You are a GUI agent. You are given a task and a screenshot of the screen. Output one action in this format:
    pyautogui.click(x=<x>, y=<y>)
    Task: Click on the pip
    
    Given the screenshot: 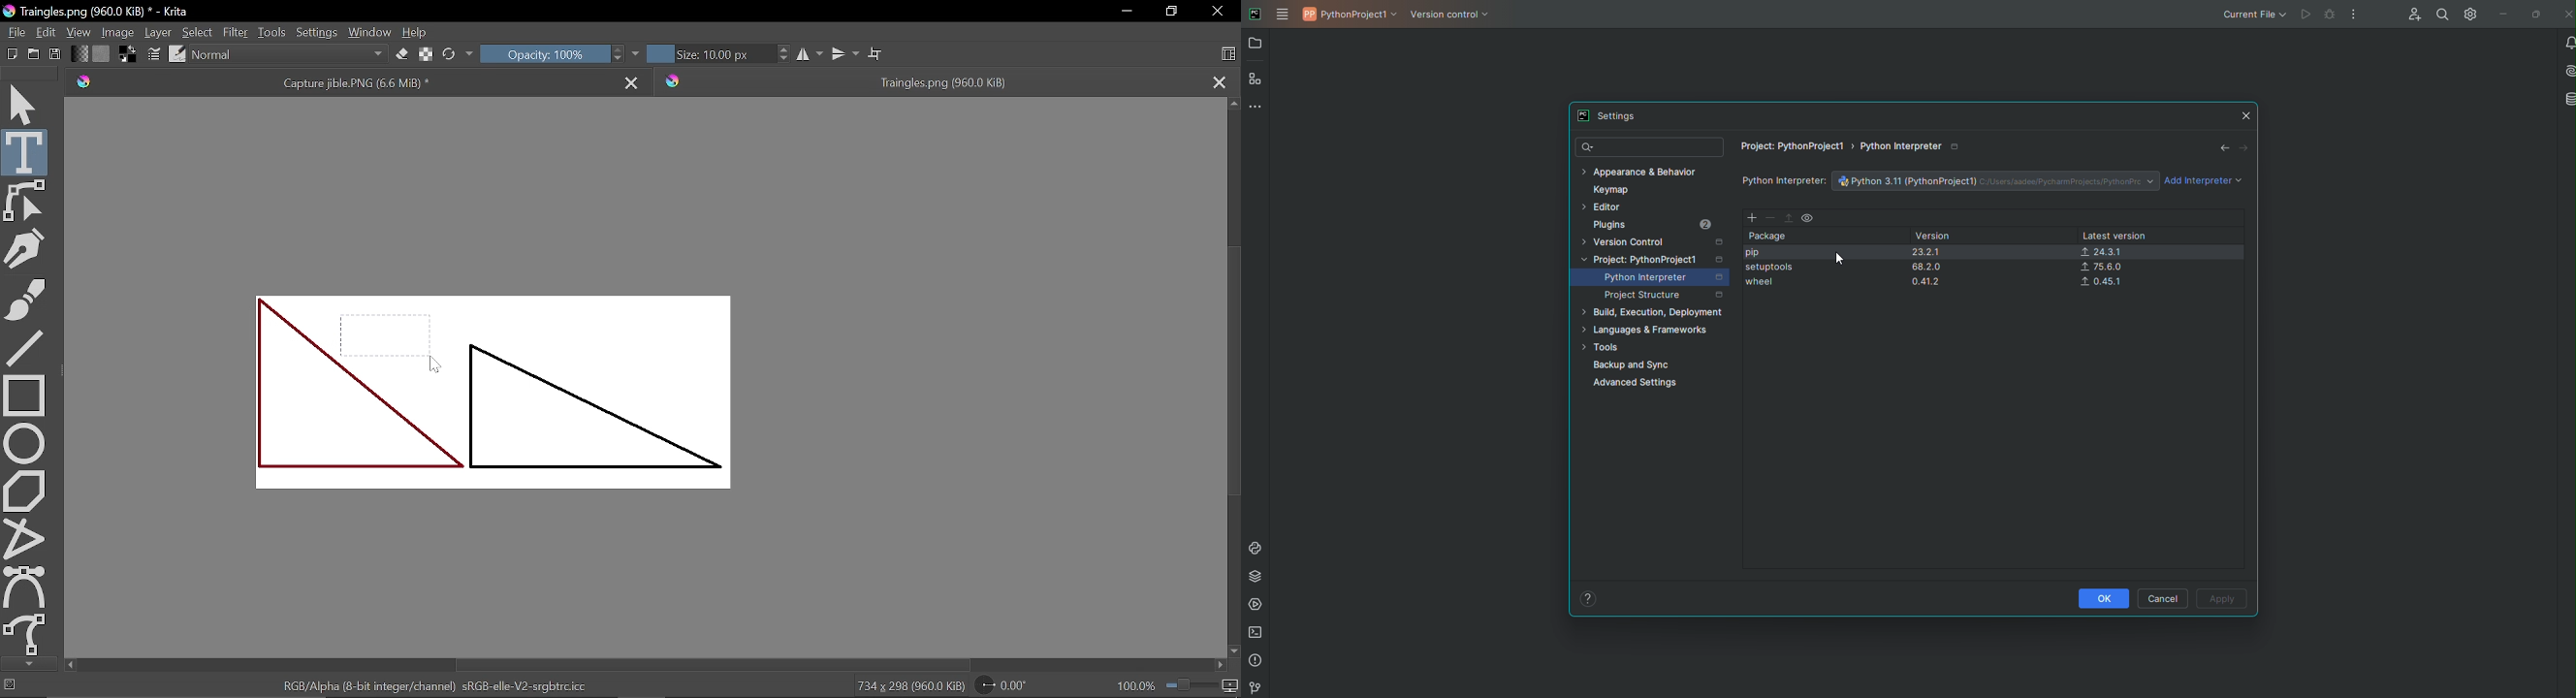 What is the action you would take?
    pyautogui.click(x=1755, y=254)
    